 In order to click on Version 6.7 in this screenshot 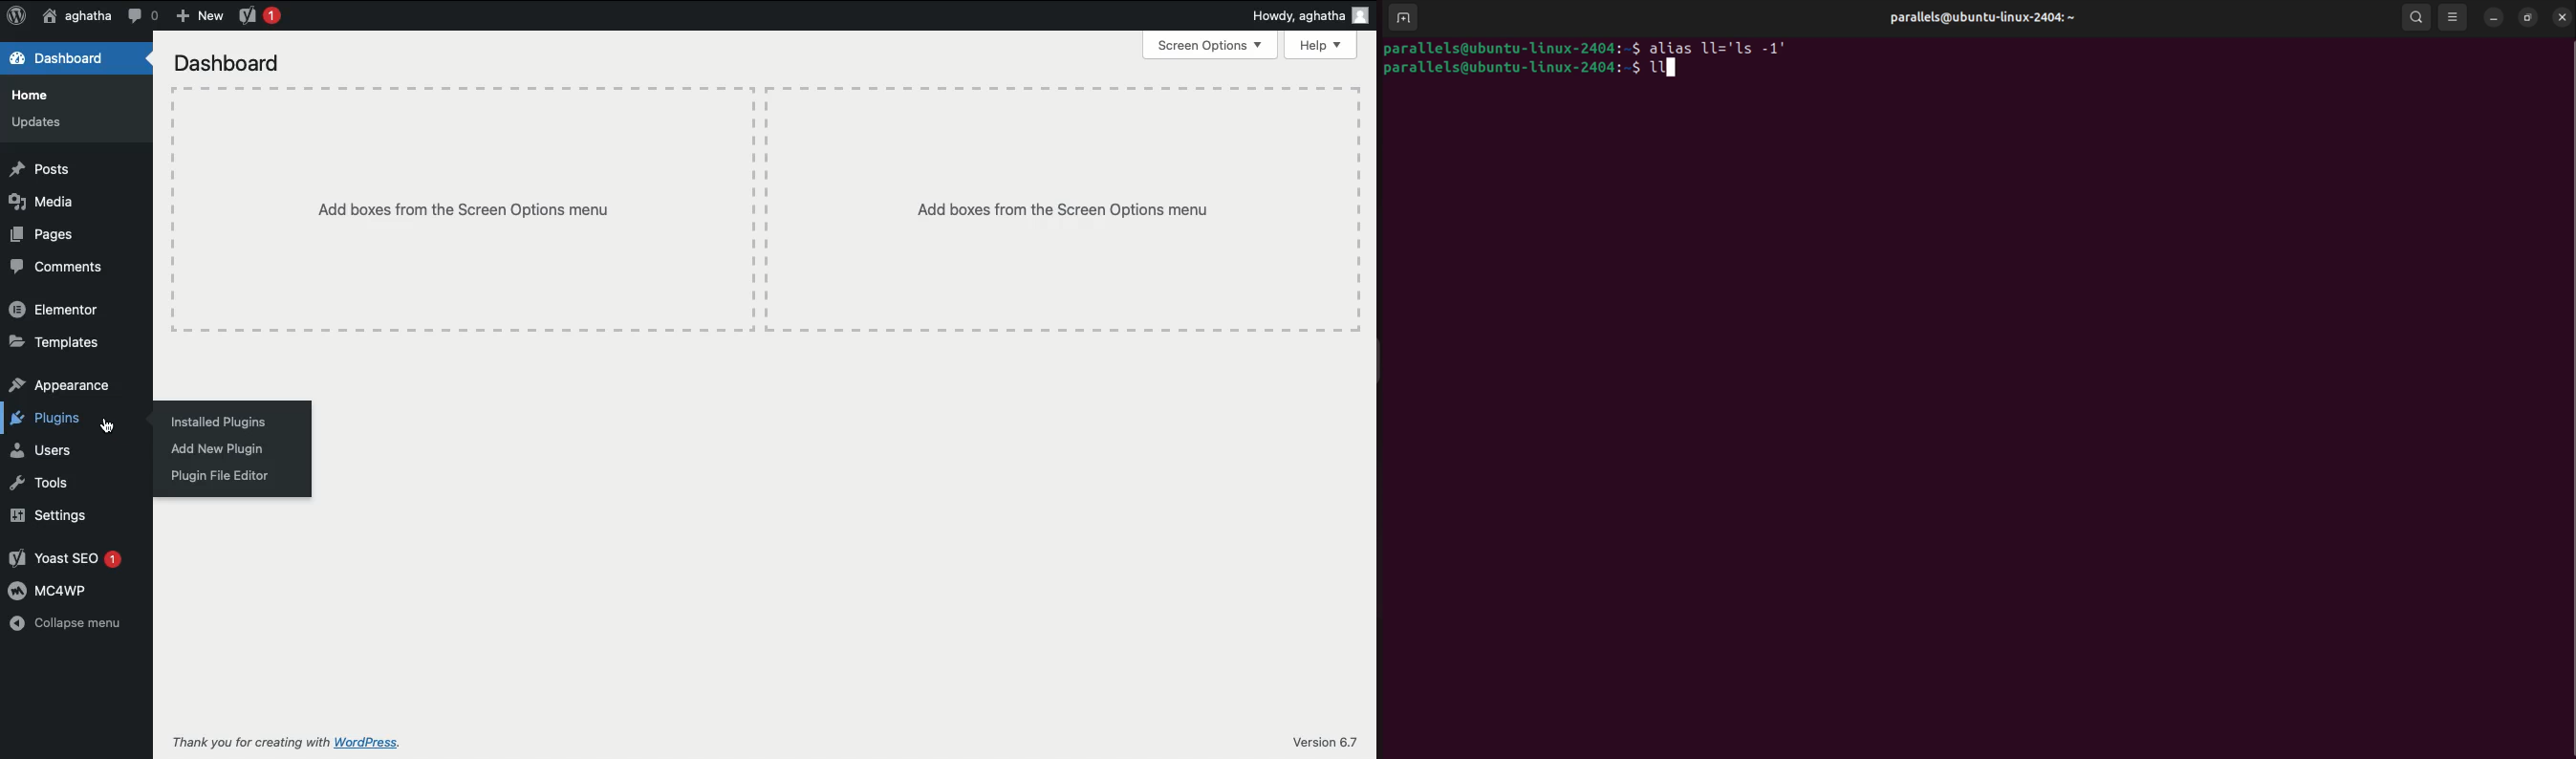, I will do `click(1331, 737)`.